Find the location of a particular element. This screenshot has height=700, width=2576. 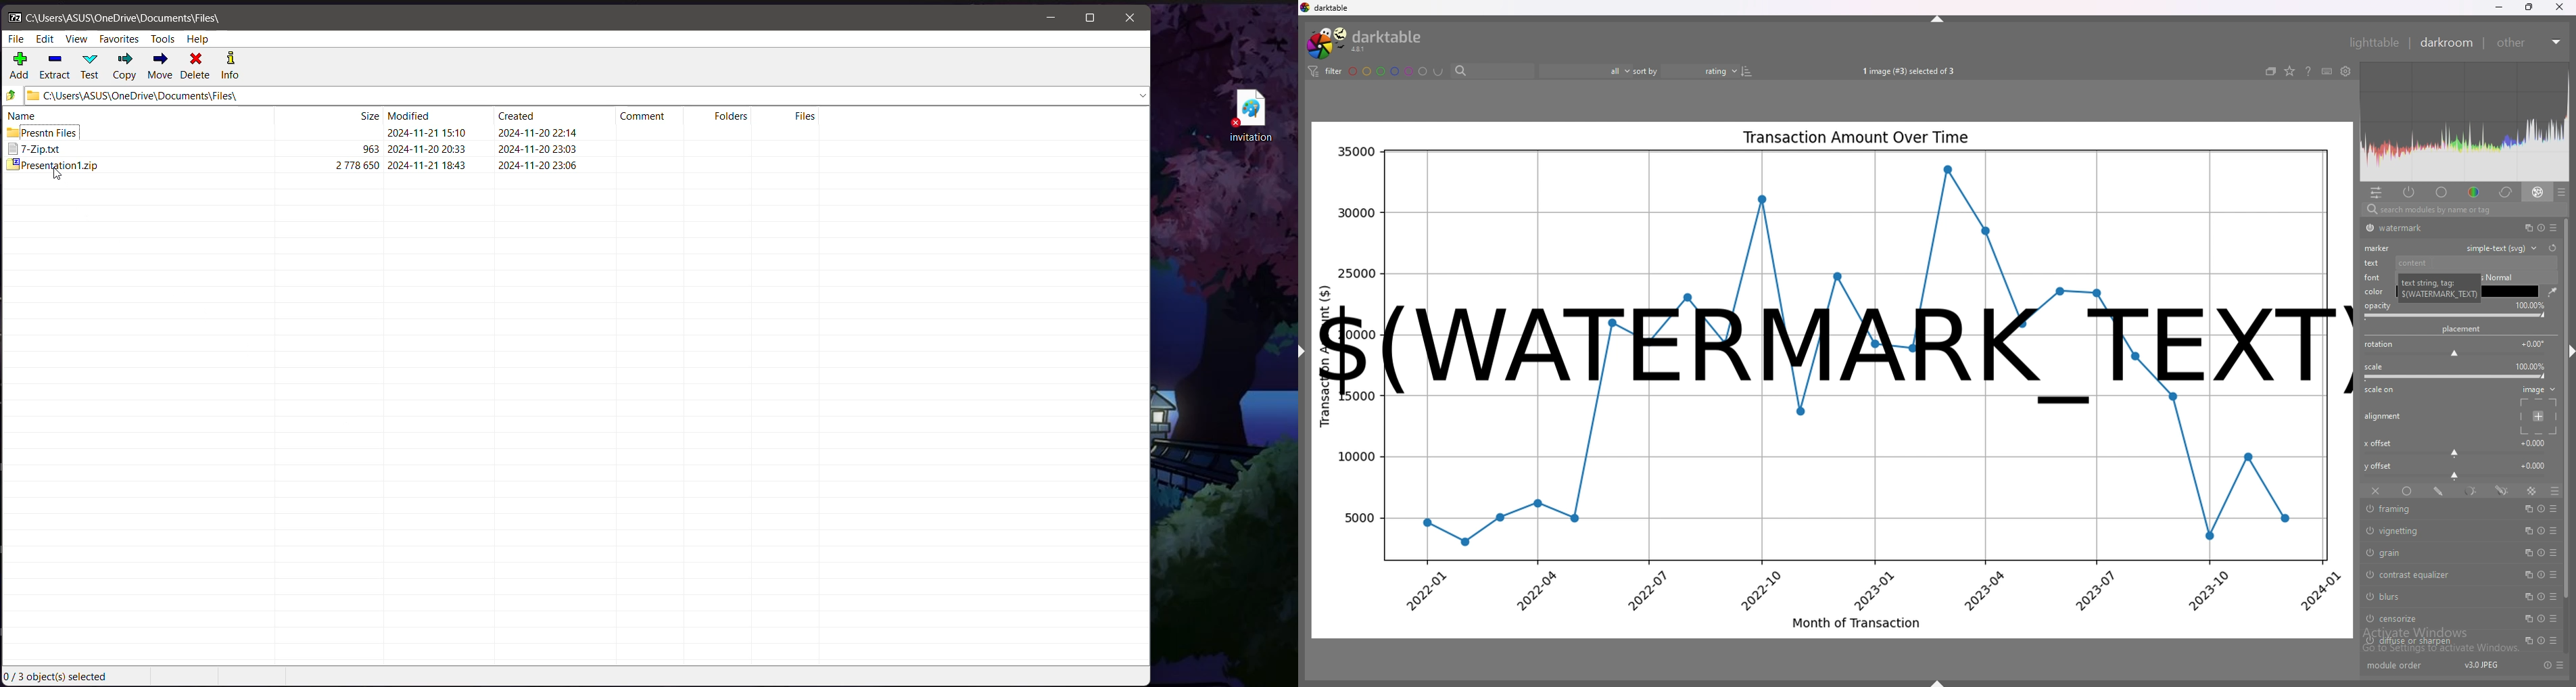

image is located at coordinates (2539, 389).